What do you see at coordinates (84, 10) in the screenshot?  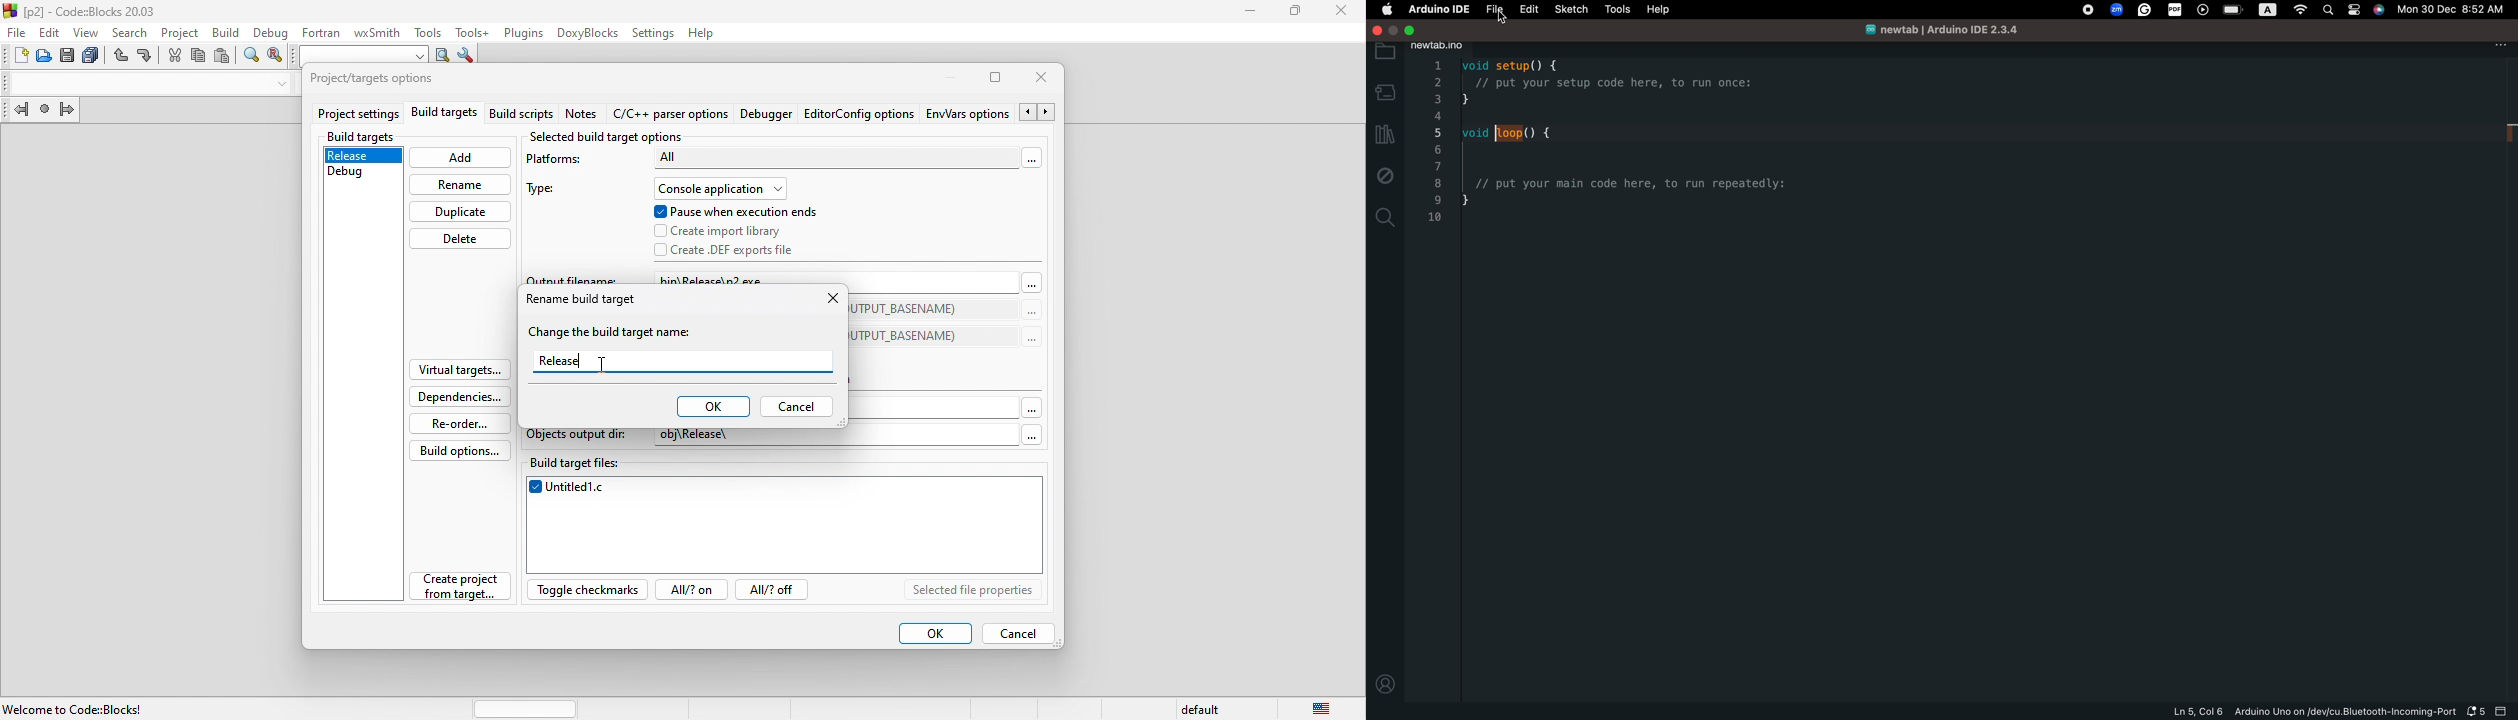 I see `title` at bounding box center [84, 10].